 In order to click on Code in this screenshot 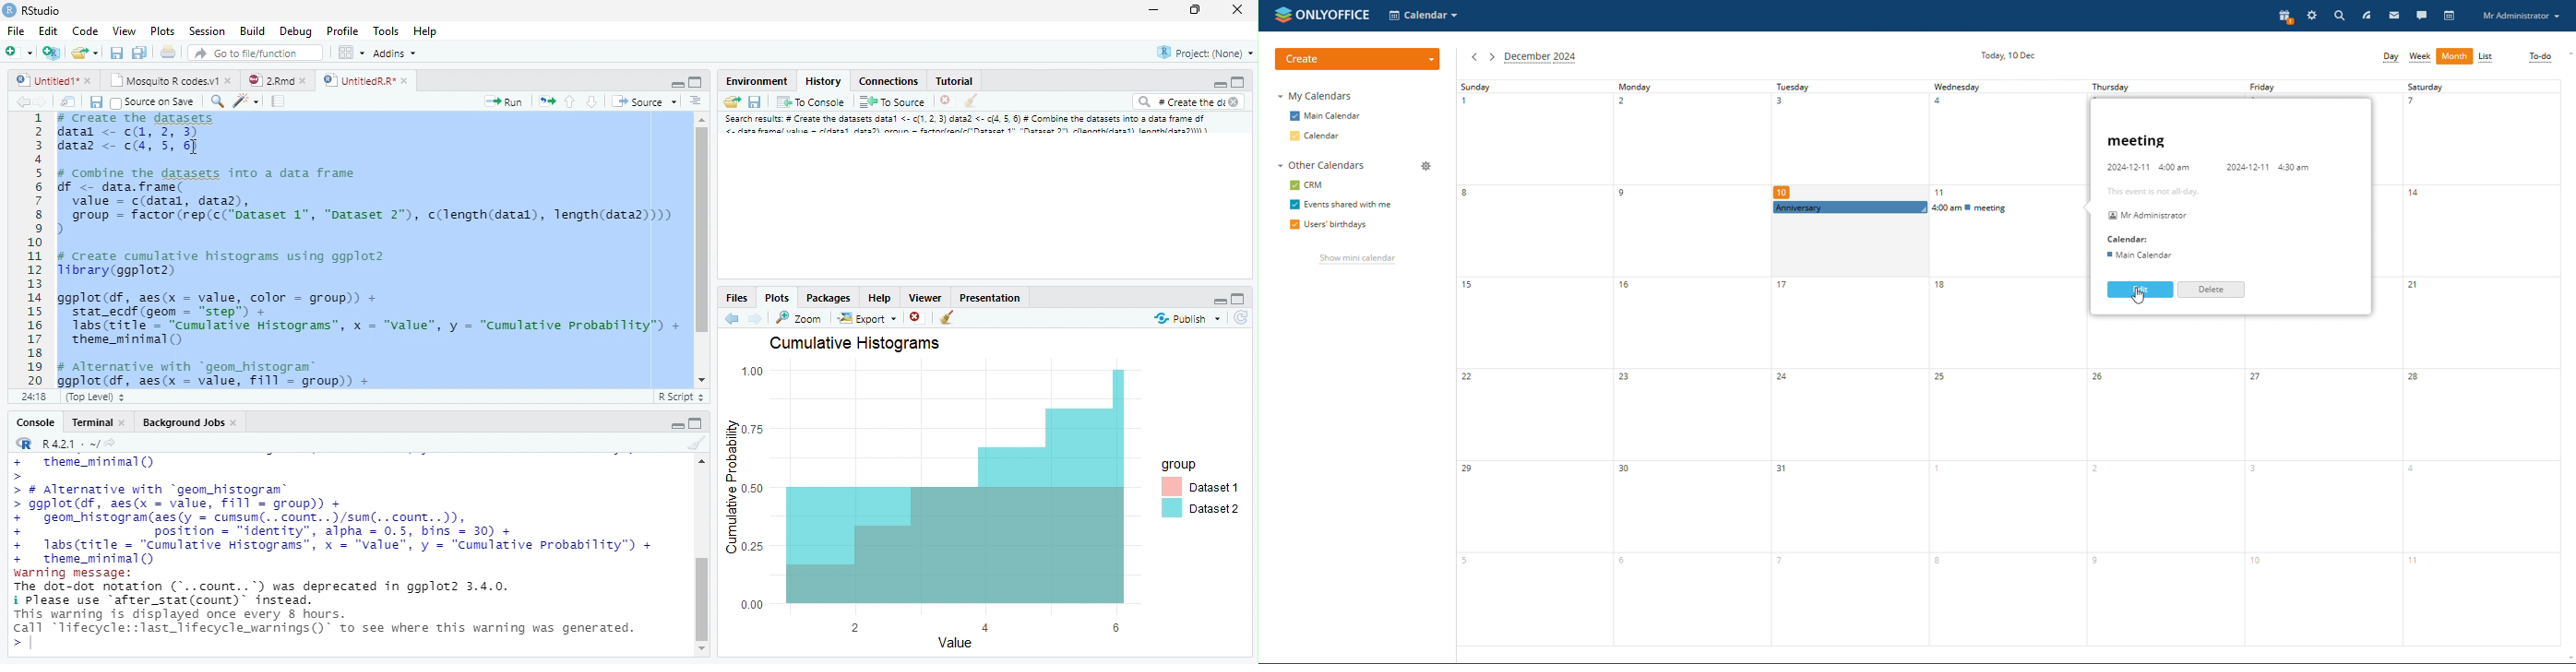, I will do `click(84, 32)`.